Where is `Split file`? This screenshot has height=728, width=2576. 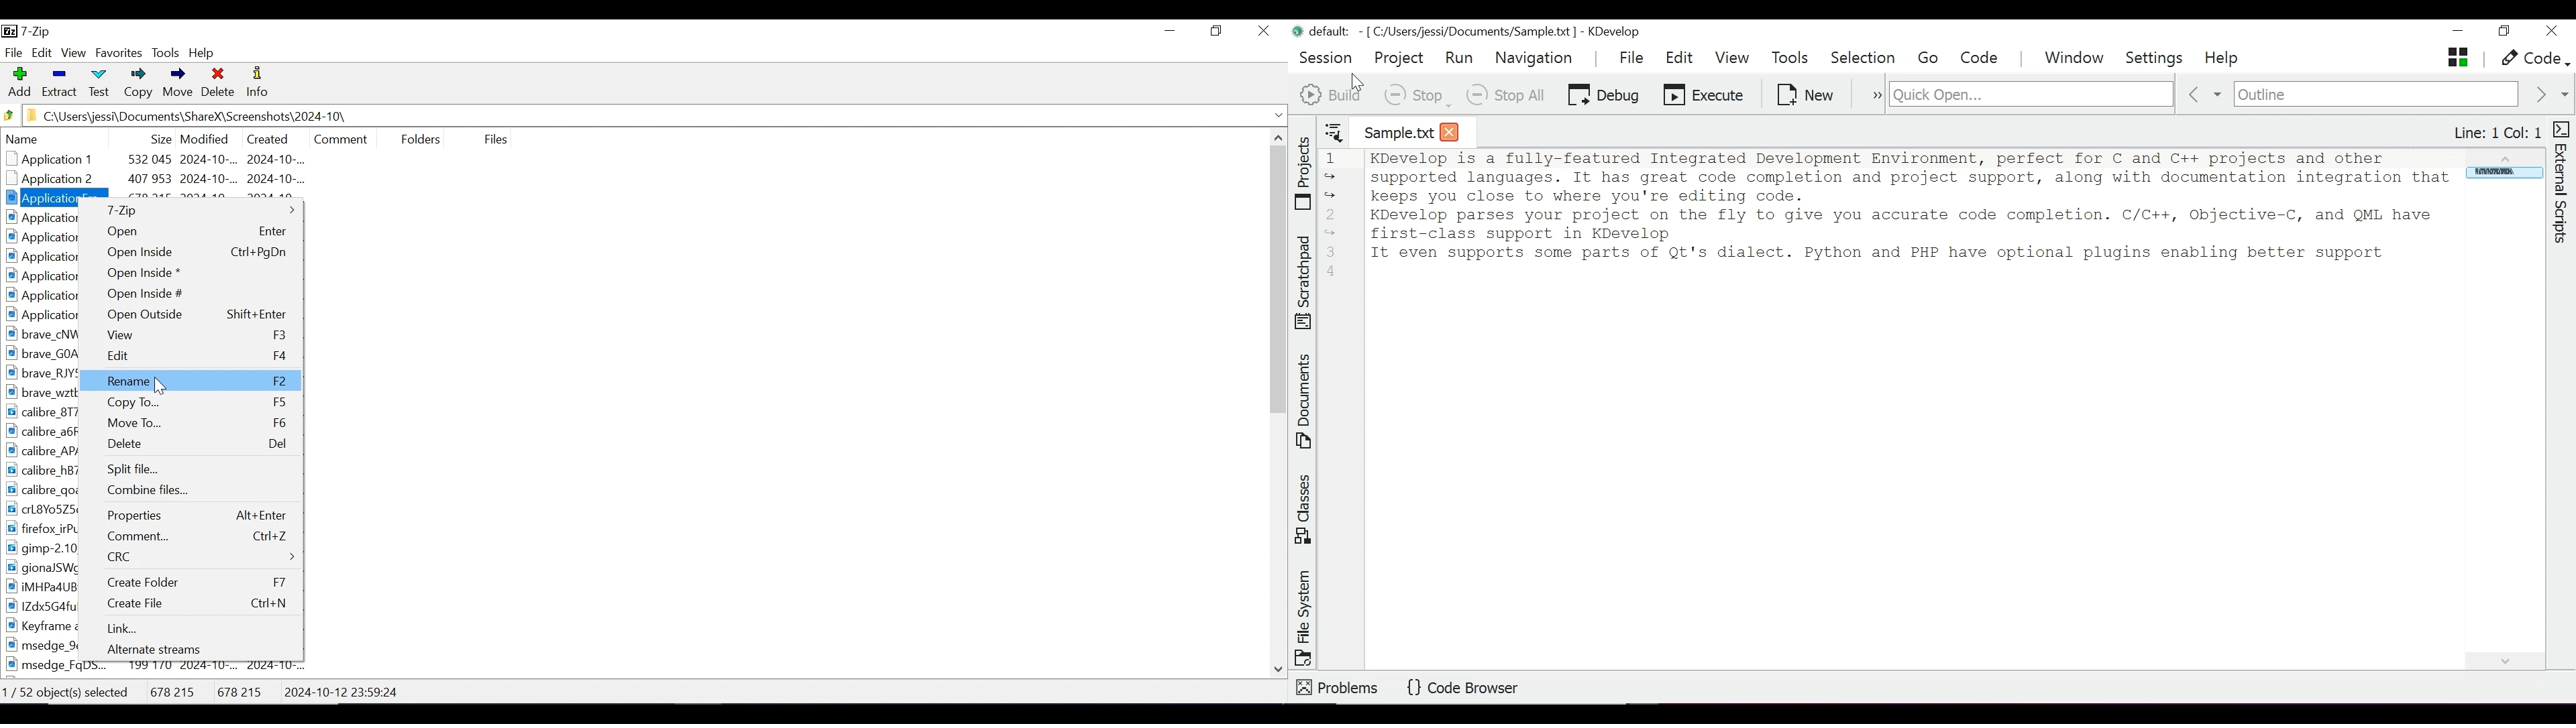 Split file is located at coordinates (191, 469).